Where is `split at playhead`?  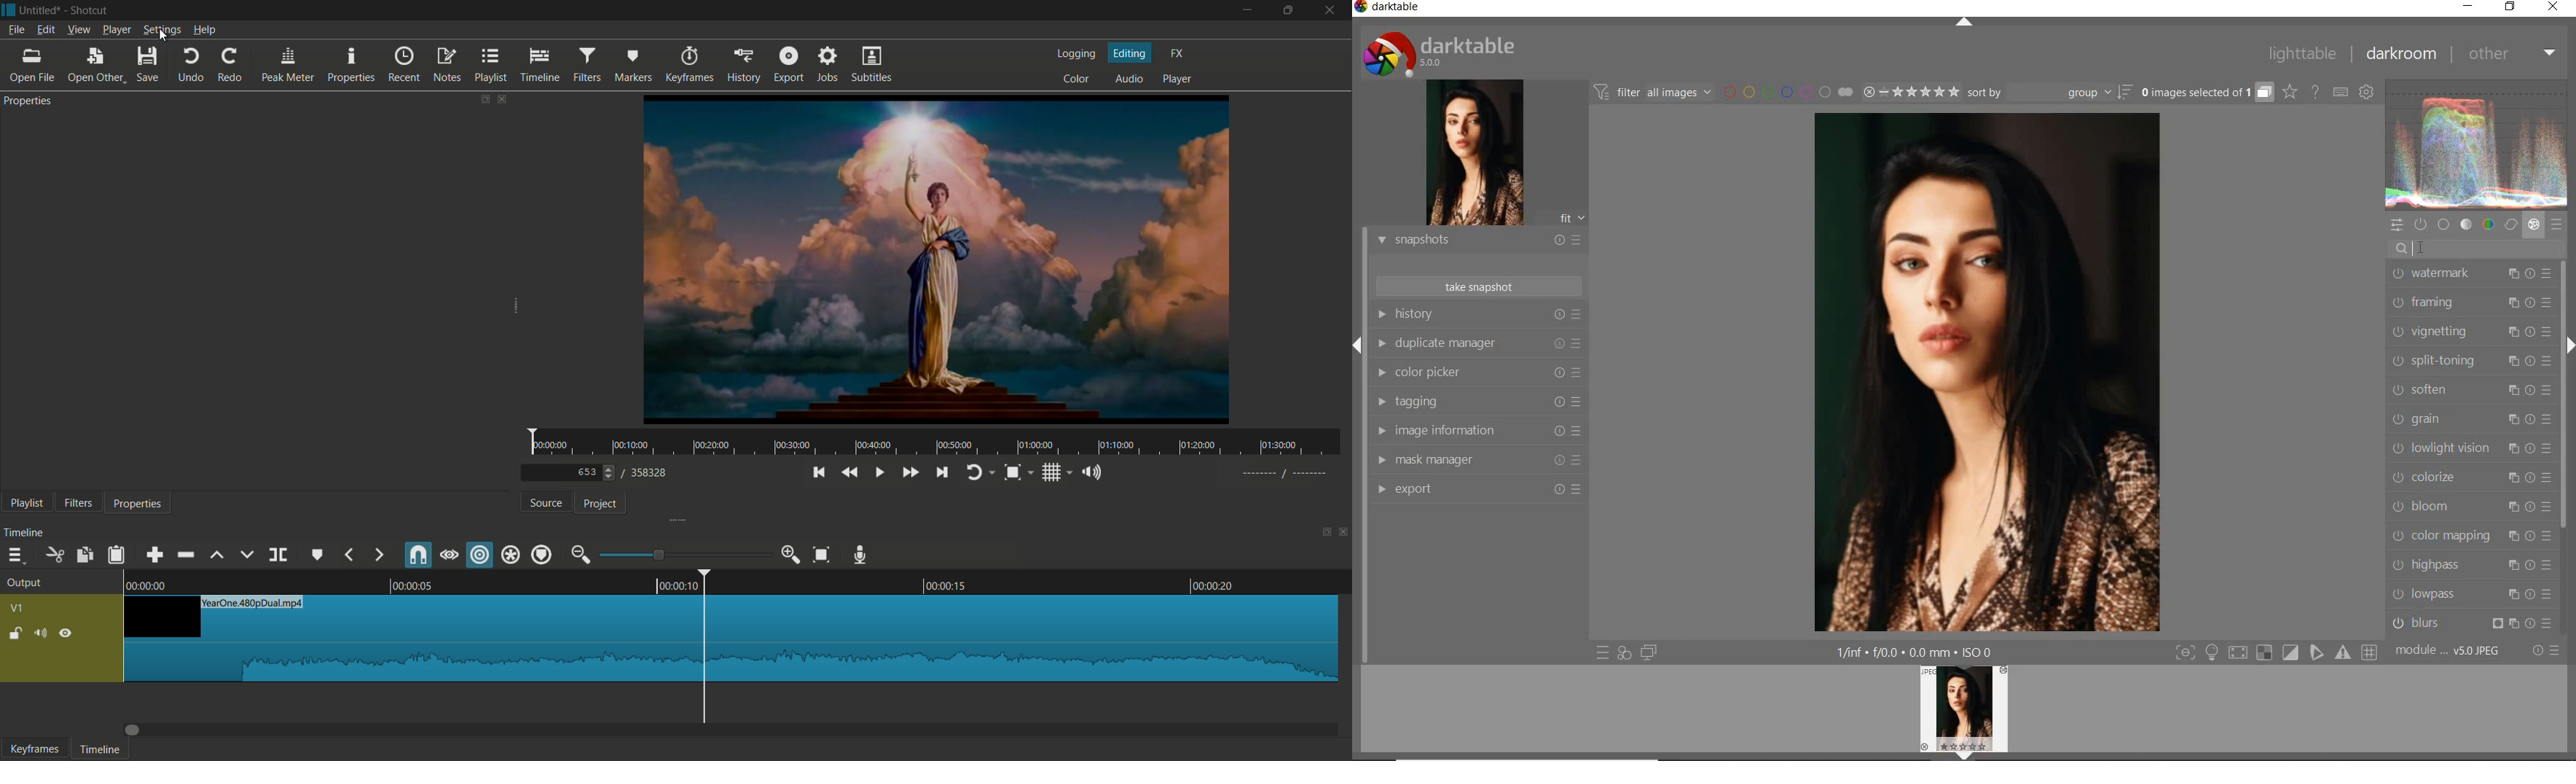
split at playhead is located at coordinates (280, 553).